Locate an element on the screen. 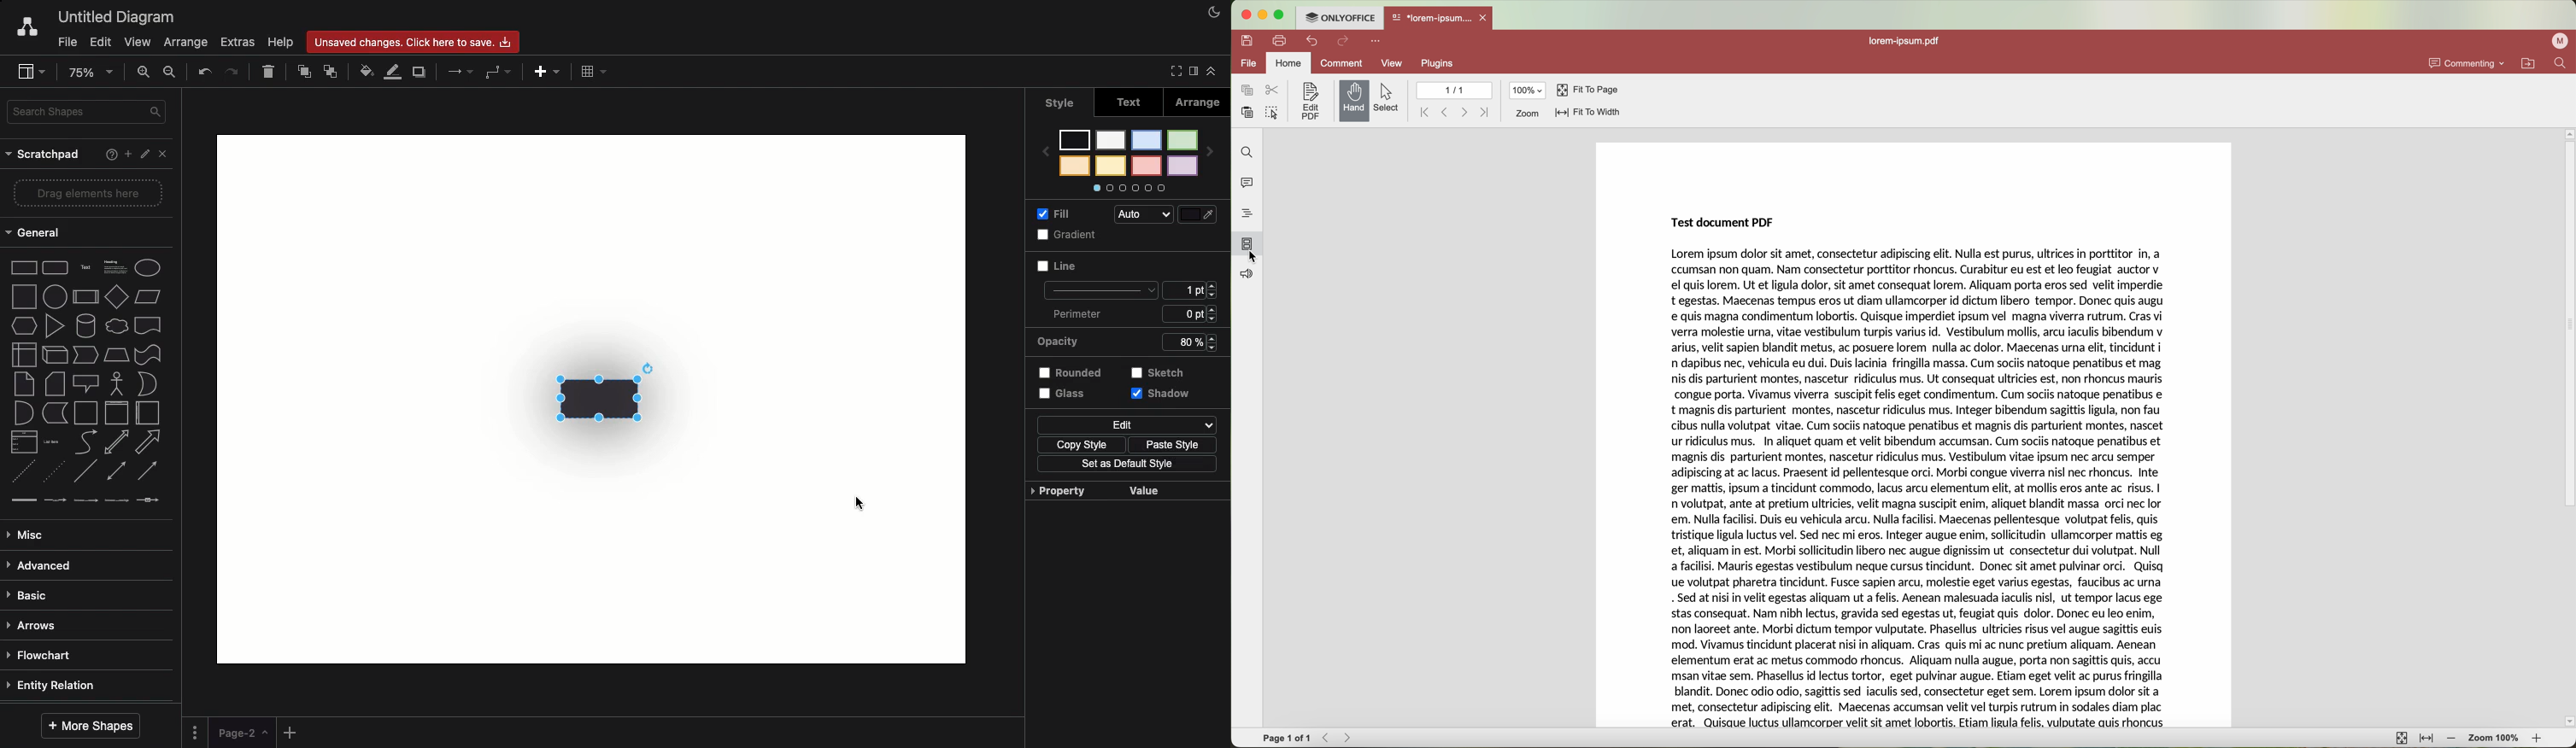 The image size is (2576, 756). line is located at coordinates (1099, 288).